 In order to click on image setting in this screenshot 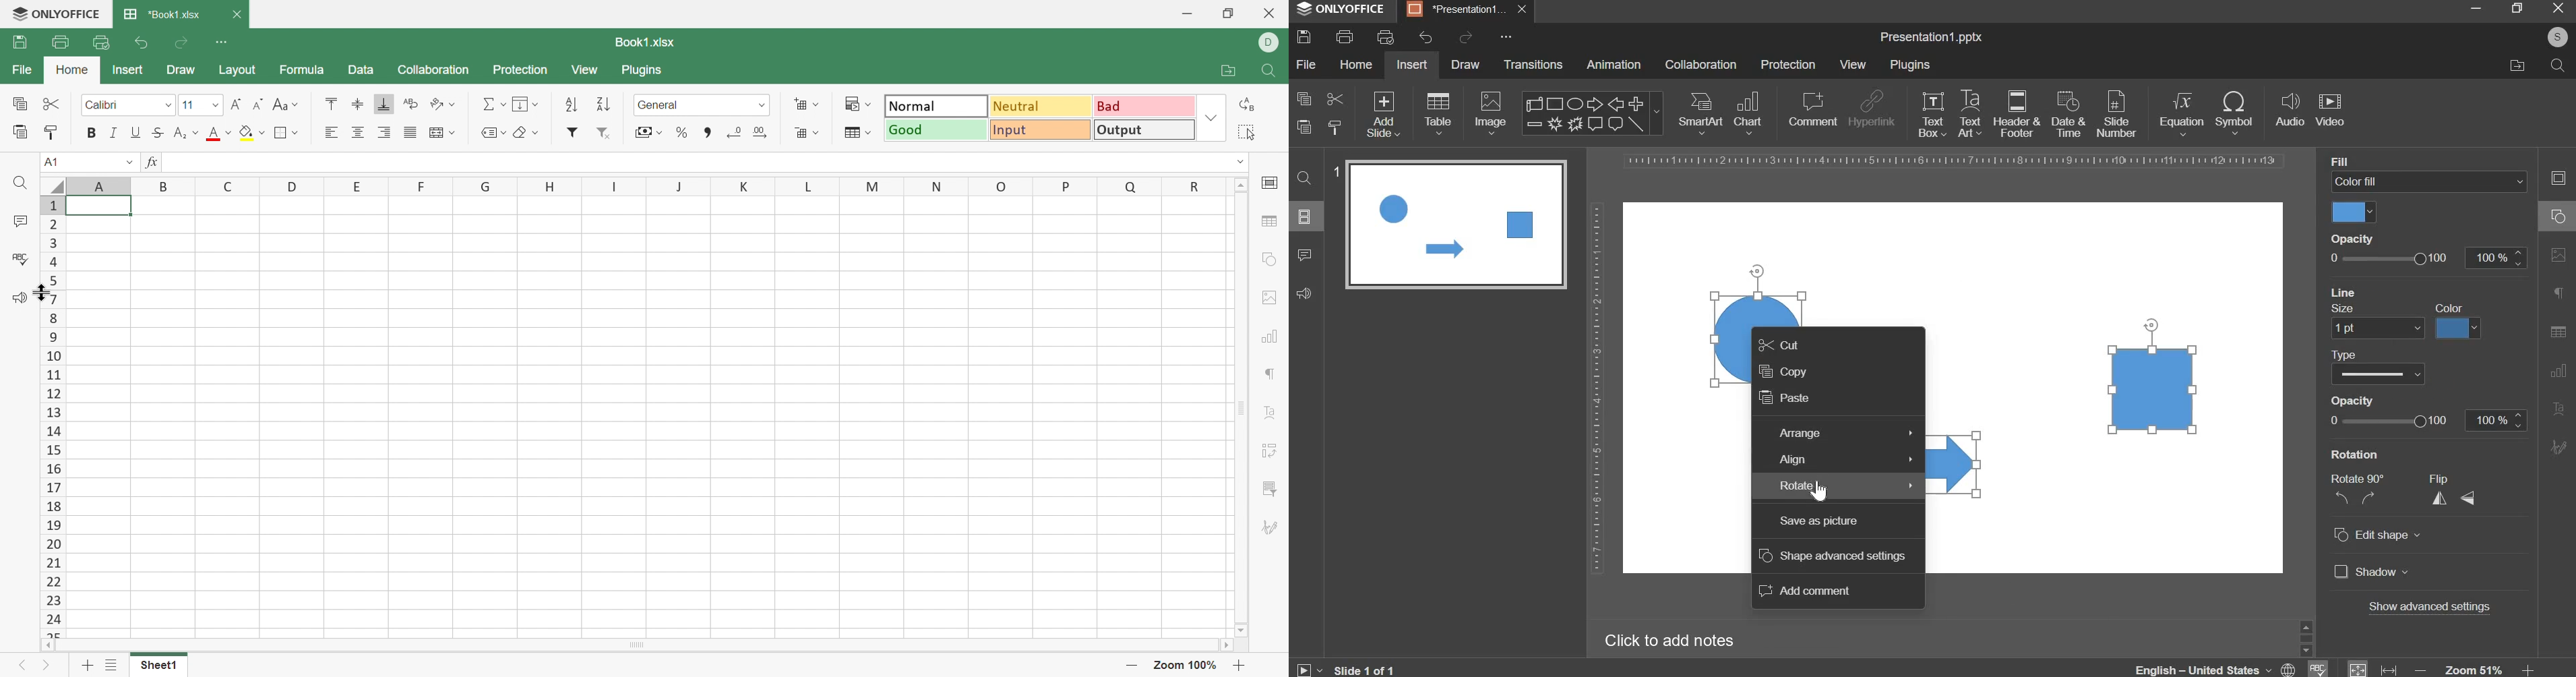, I will do `click(2556, 252)`.